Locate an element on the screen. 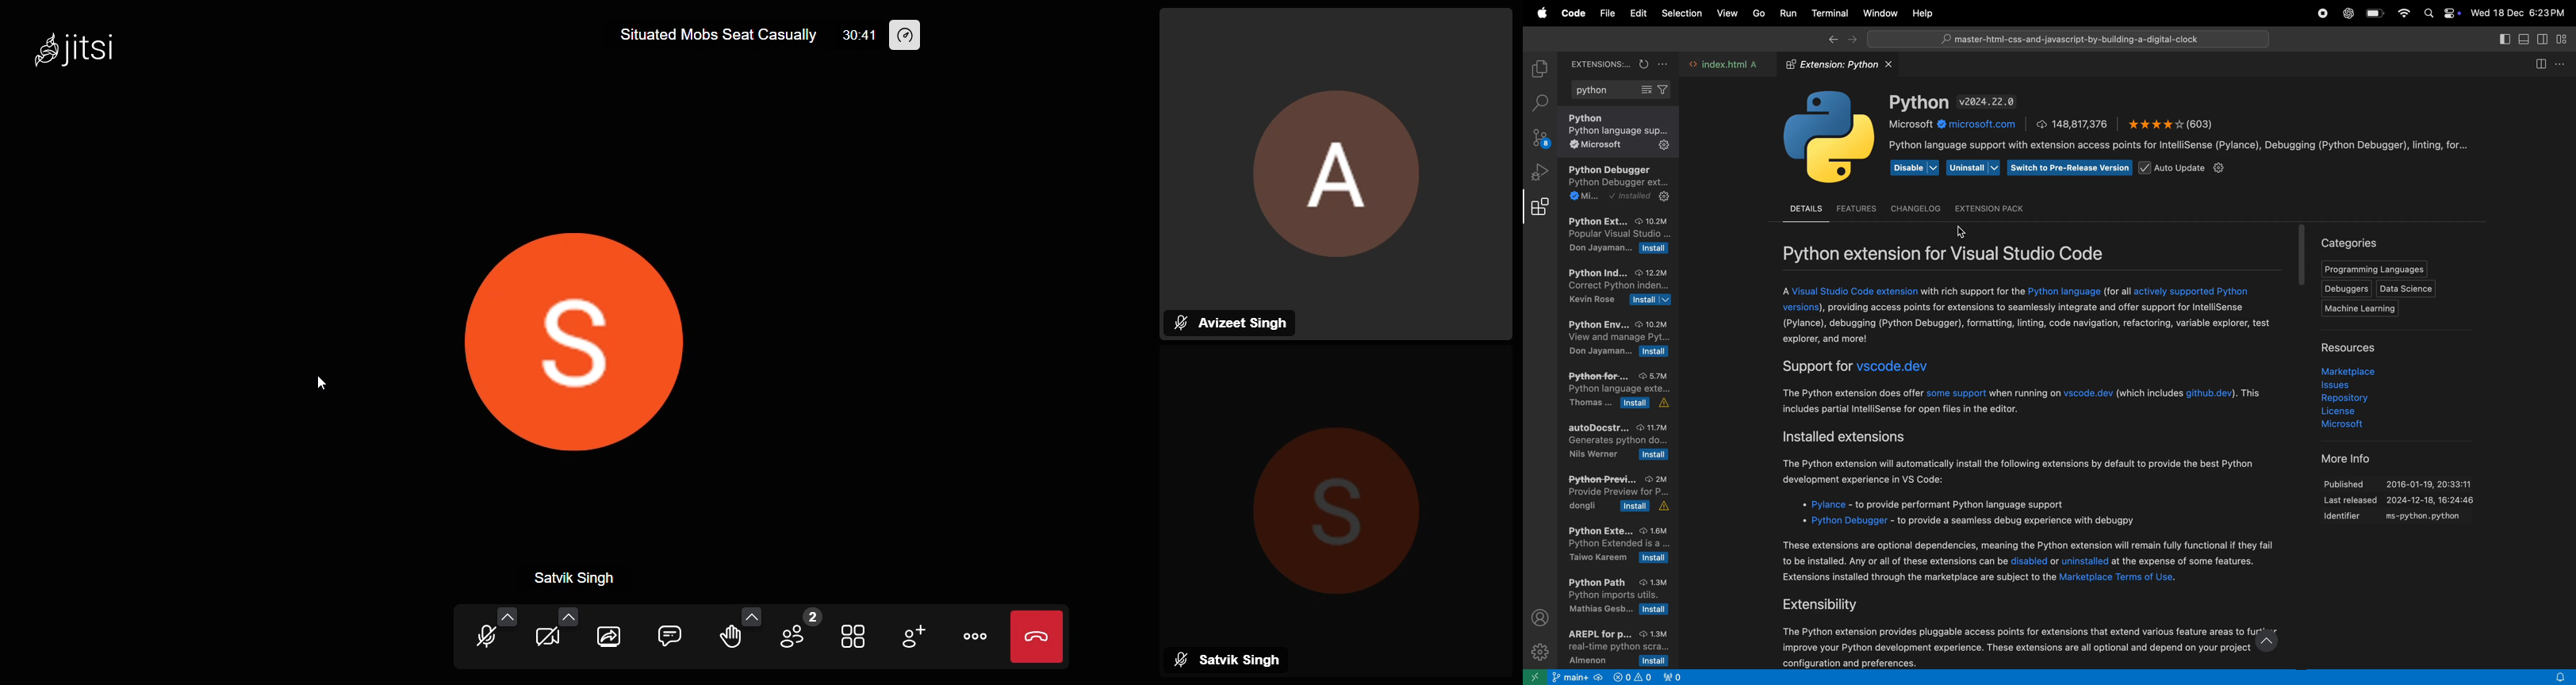 The height and width of the screenshot is (700, 2576). primary side bar is located at coordinates (2505, 39).